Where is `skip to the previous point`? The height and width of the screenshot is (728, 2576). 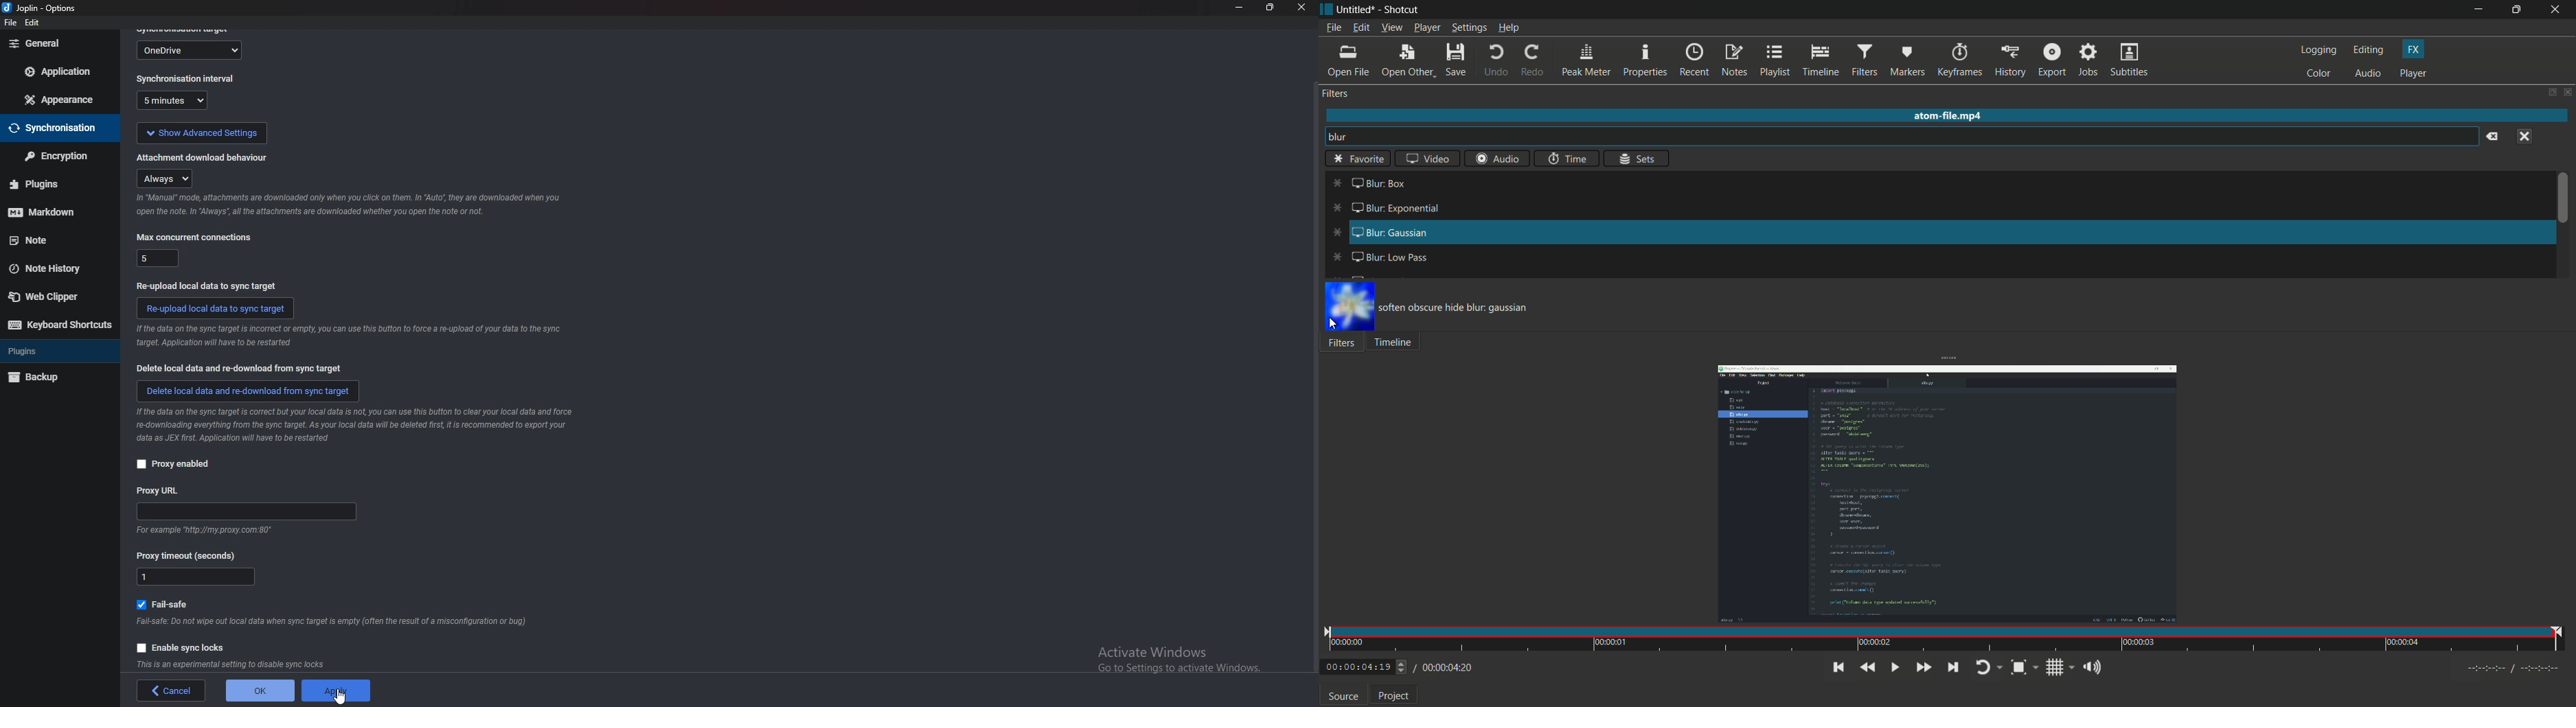 skip to the previous point is located at coordinates (1837, 667).